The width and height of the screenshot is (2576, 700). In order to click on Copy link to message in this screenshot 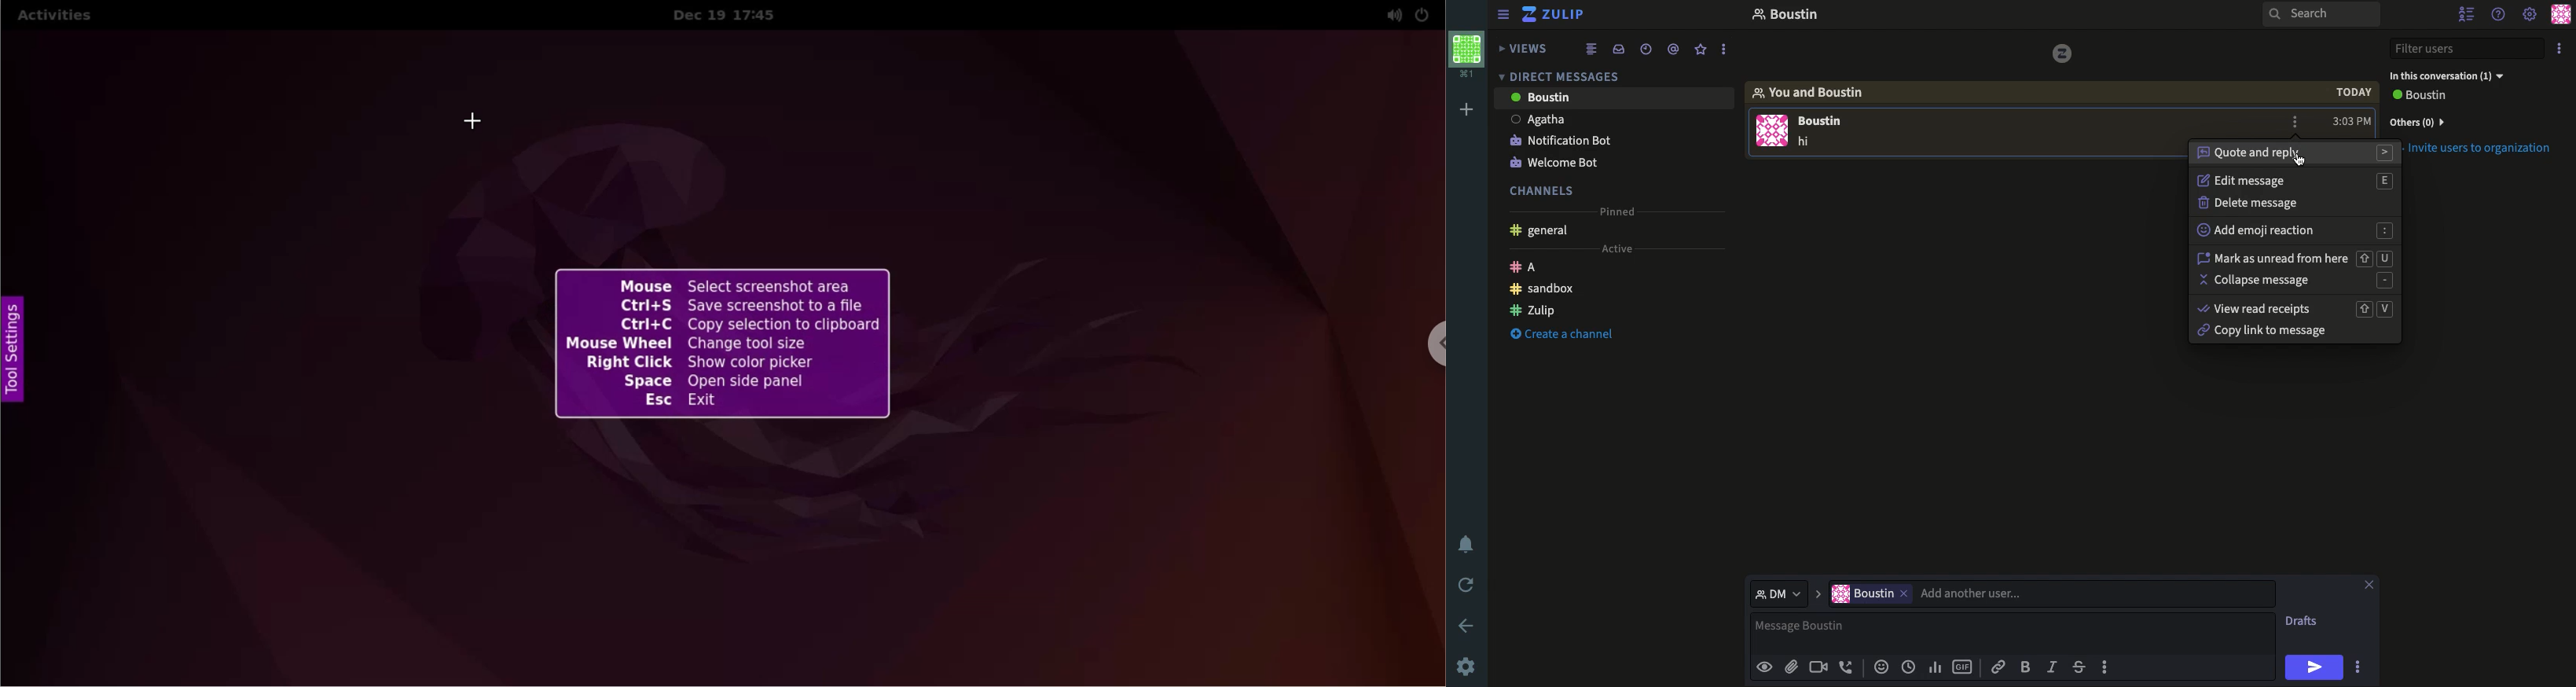, I will do `click(2262, 331)`.